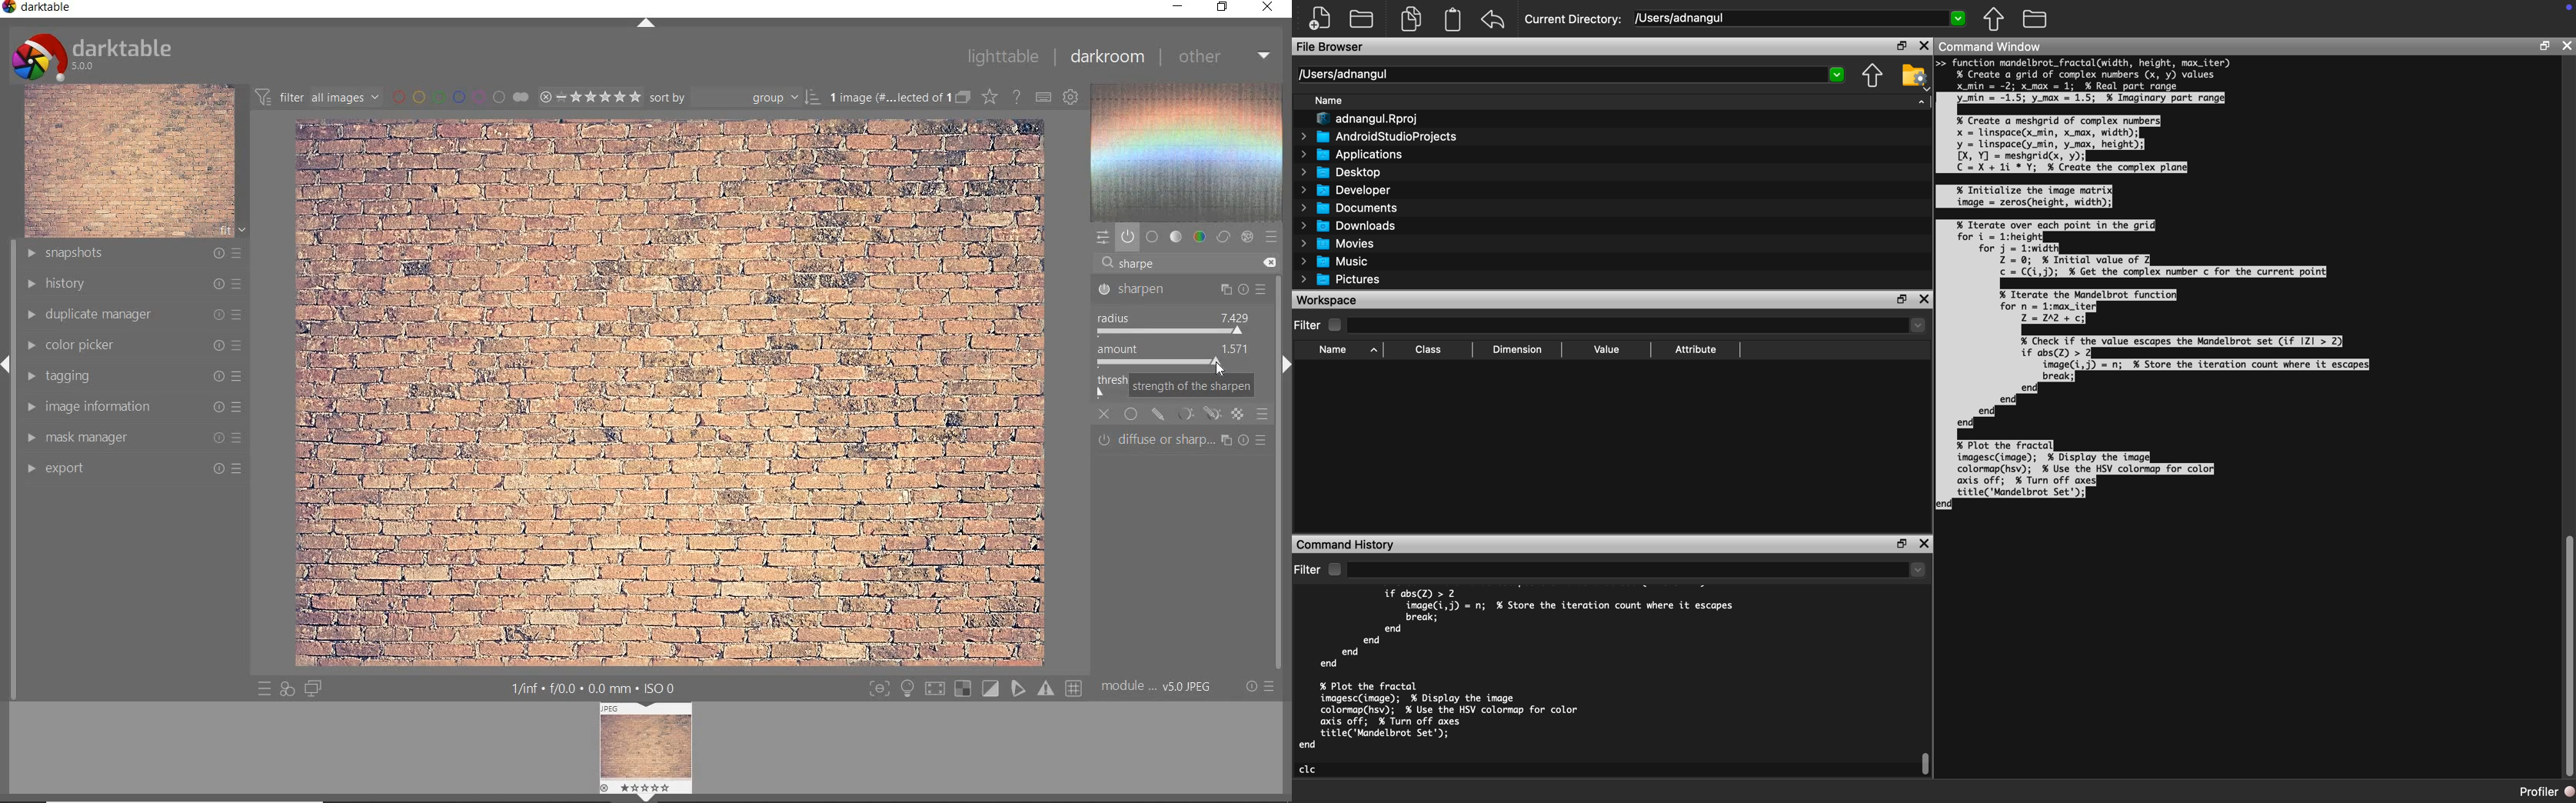  Describe the element at coordinates (2567, 656) in the screenshot. I see `Scroll` at that location.